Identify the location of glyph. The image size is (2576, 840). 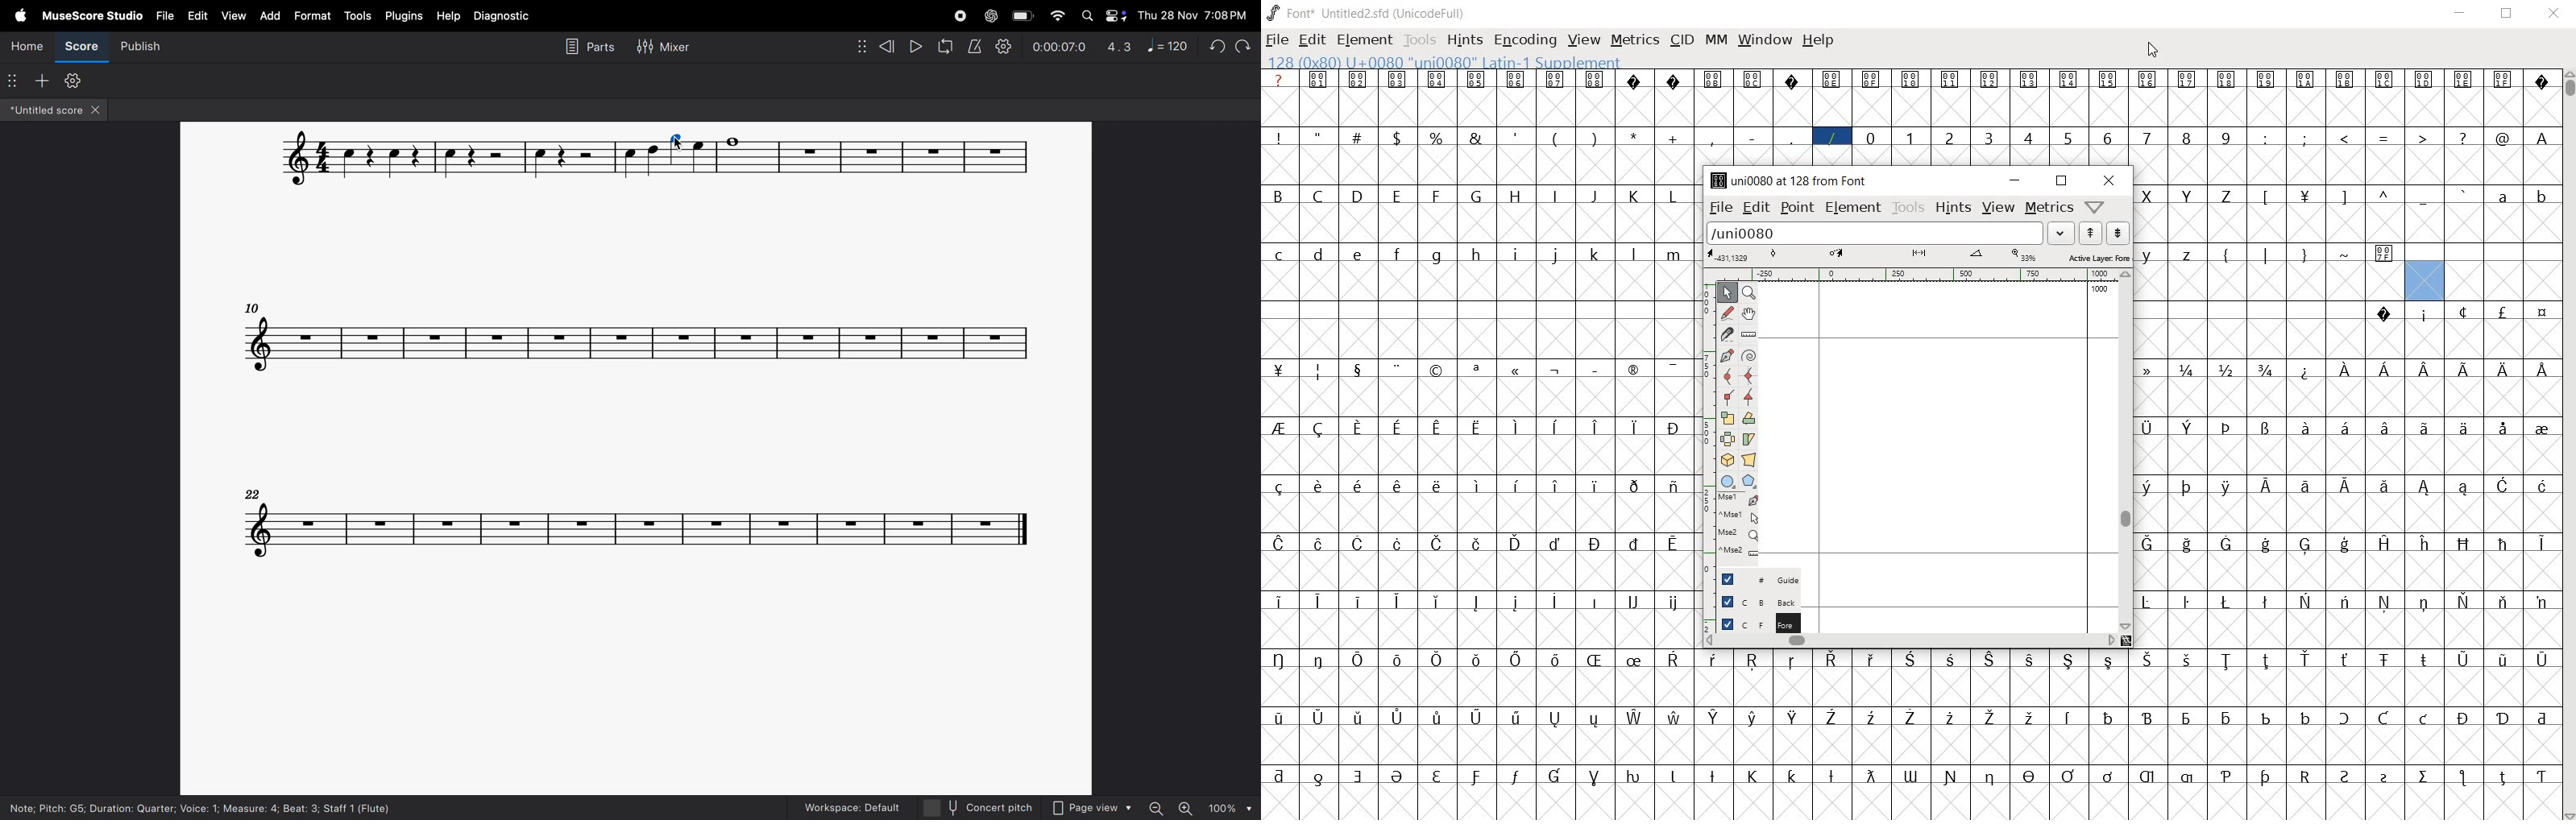
(1437, 429).